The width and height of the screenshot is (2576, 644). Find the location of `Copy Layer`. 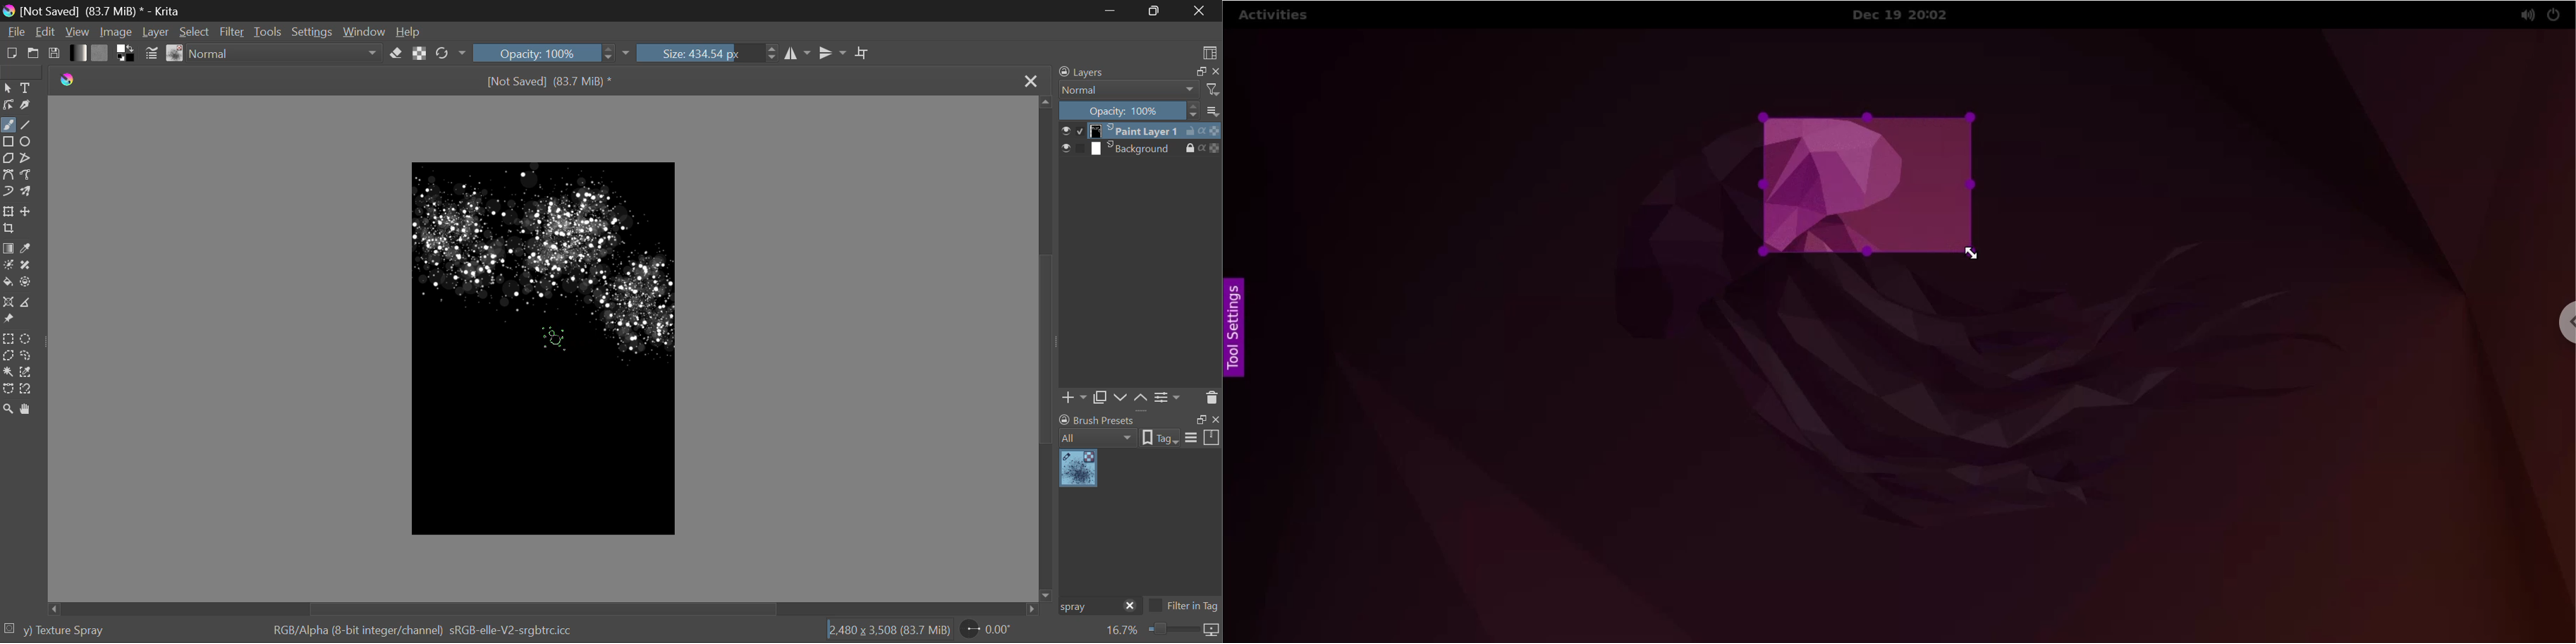

Copy Layer is located at coordinates (1100, 399).